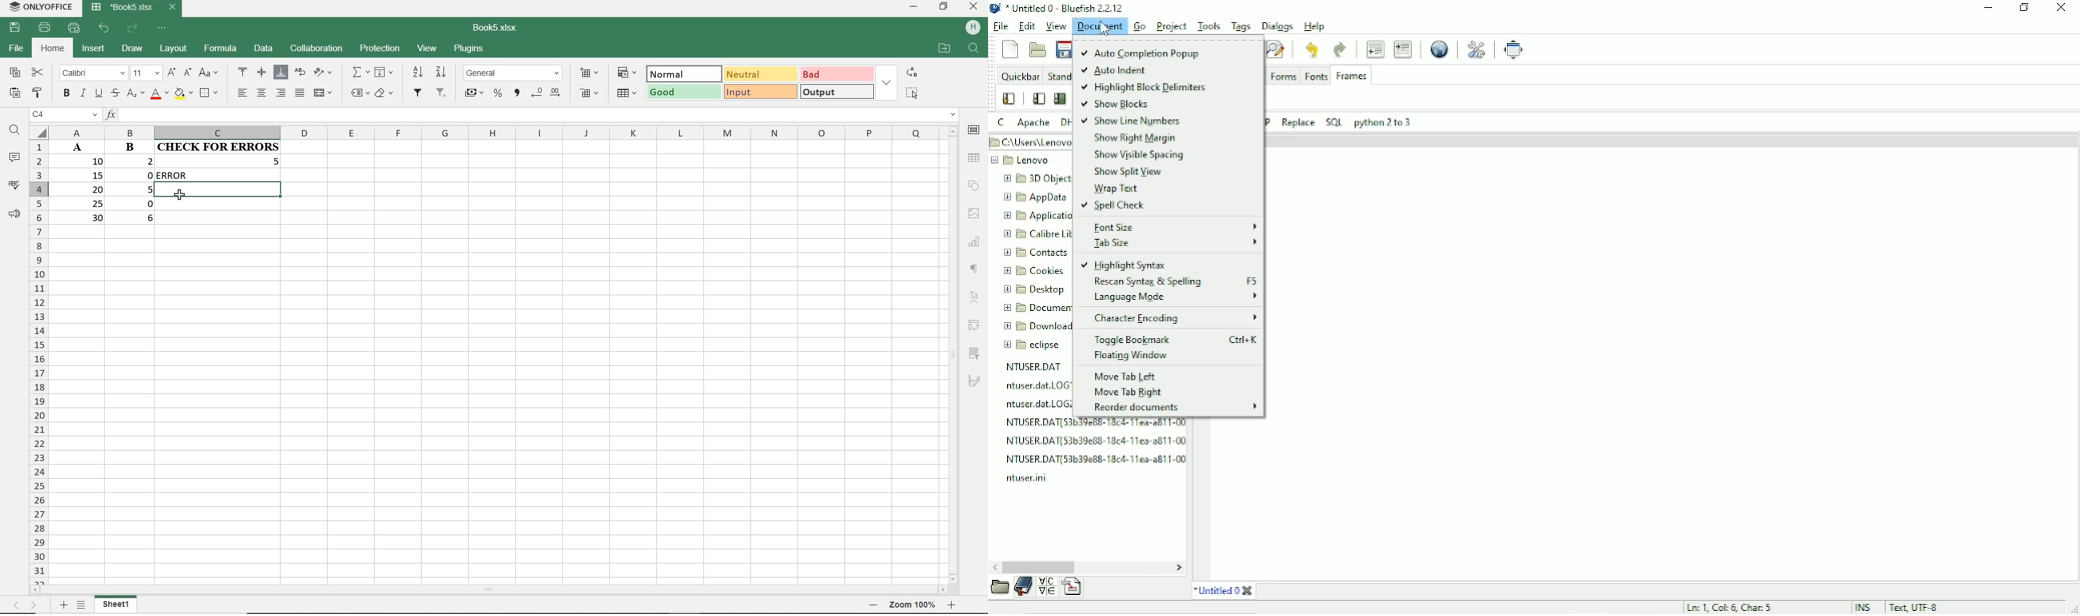  What do you see at coordinates (1103, 28) in the screenshot?
I see `Cursor on Document` at bounding box center [1103, 28].